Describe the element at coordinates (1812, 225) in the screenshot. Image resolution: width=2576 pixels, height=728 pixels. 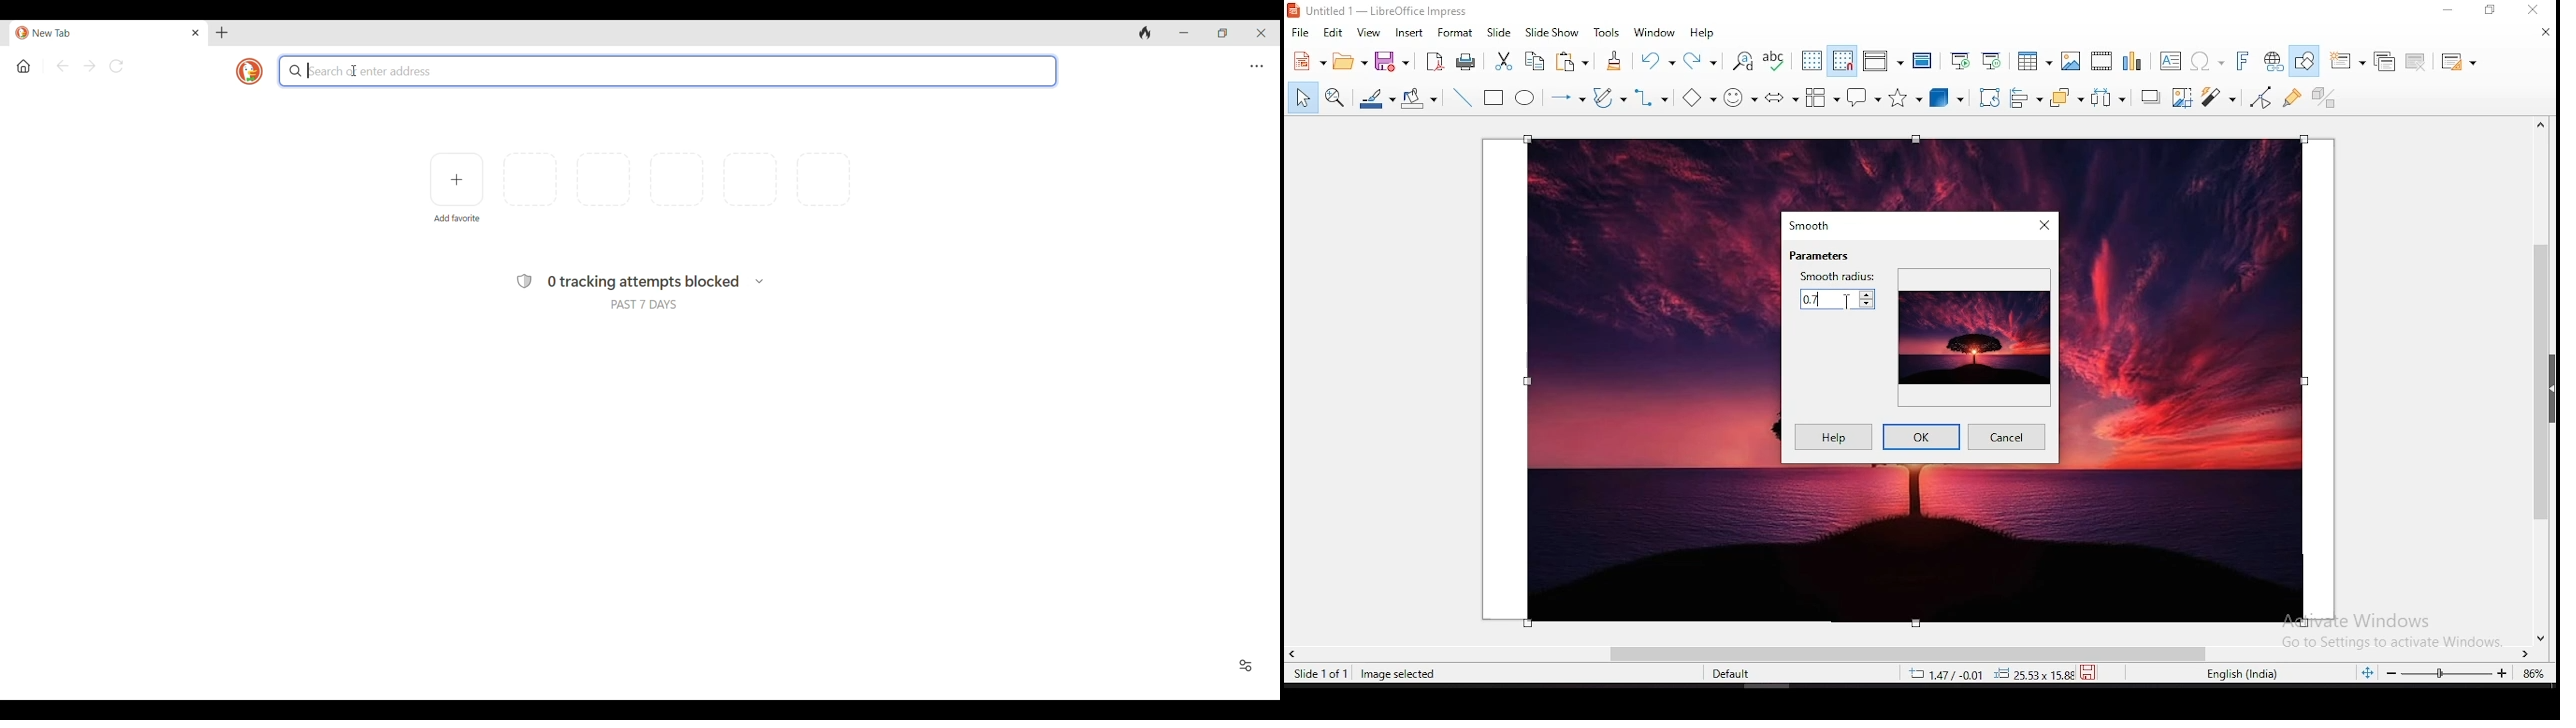
I see `dmooth` at that location.